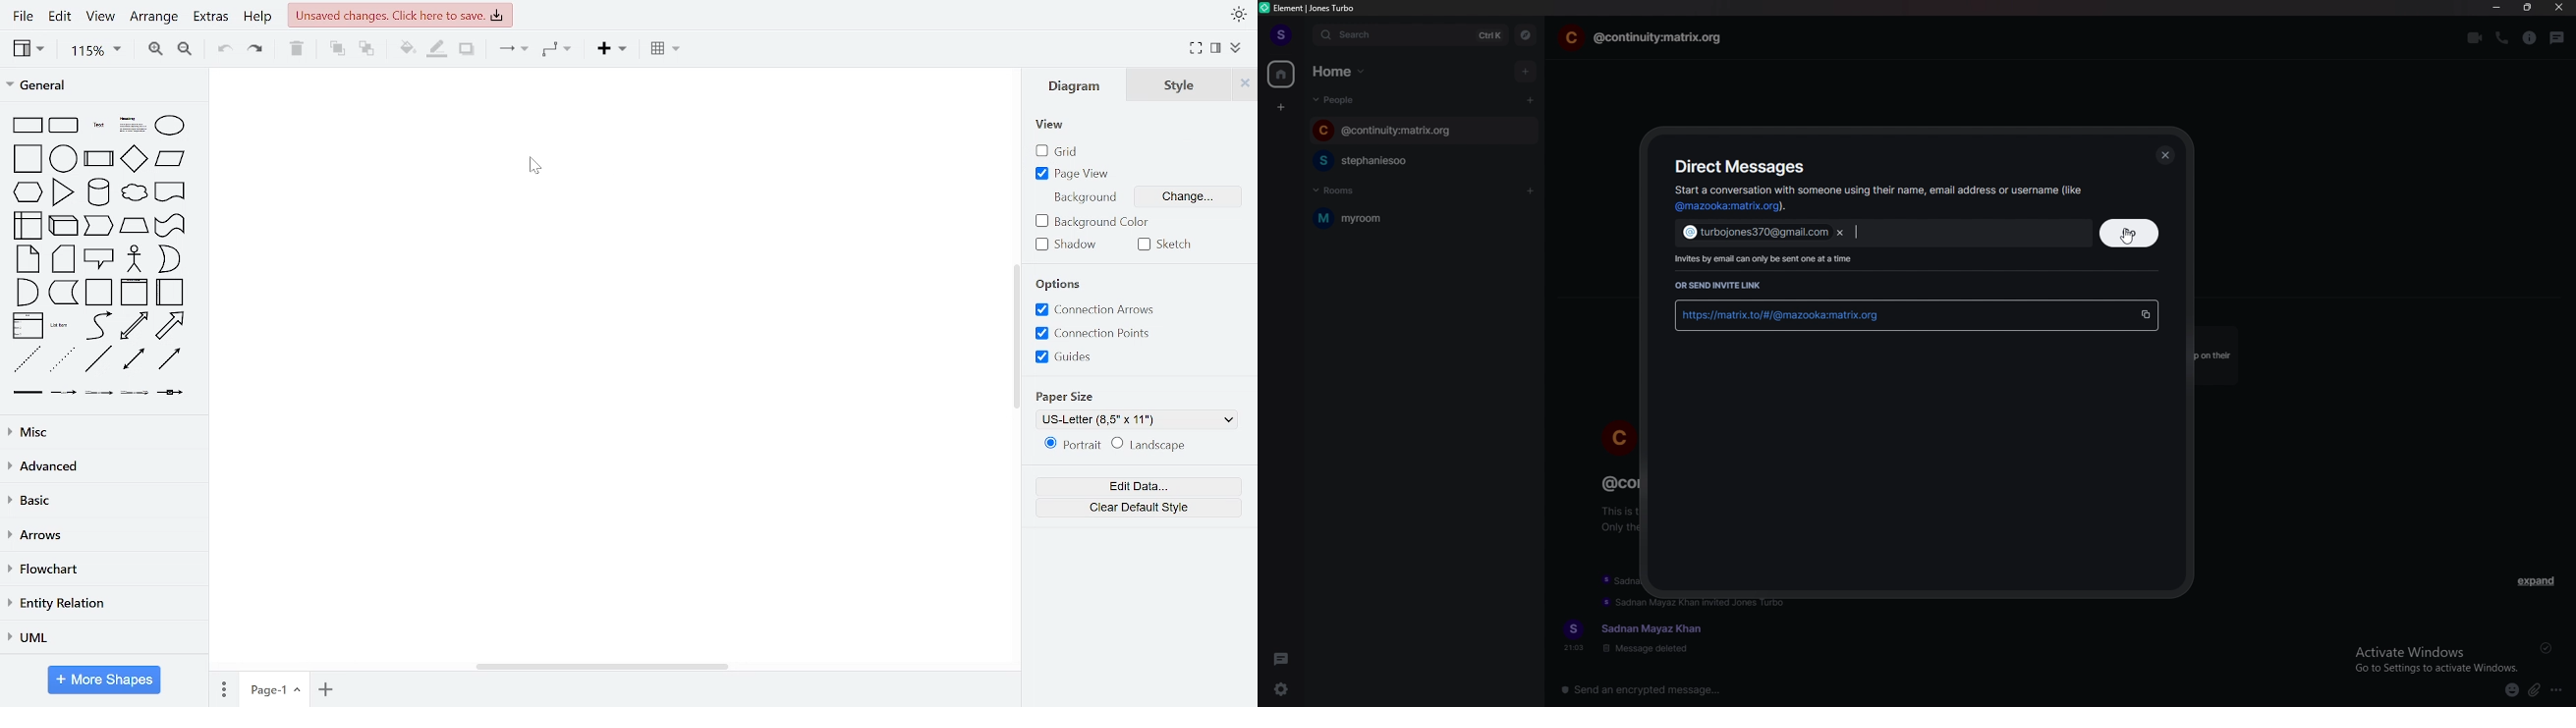 Image resolution: width=2576 pixels, height=728 pixels. Describe the element at coordinates (133, 159) in the screenshot. I see `diamond` at that location.